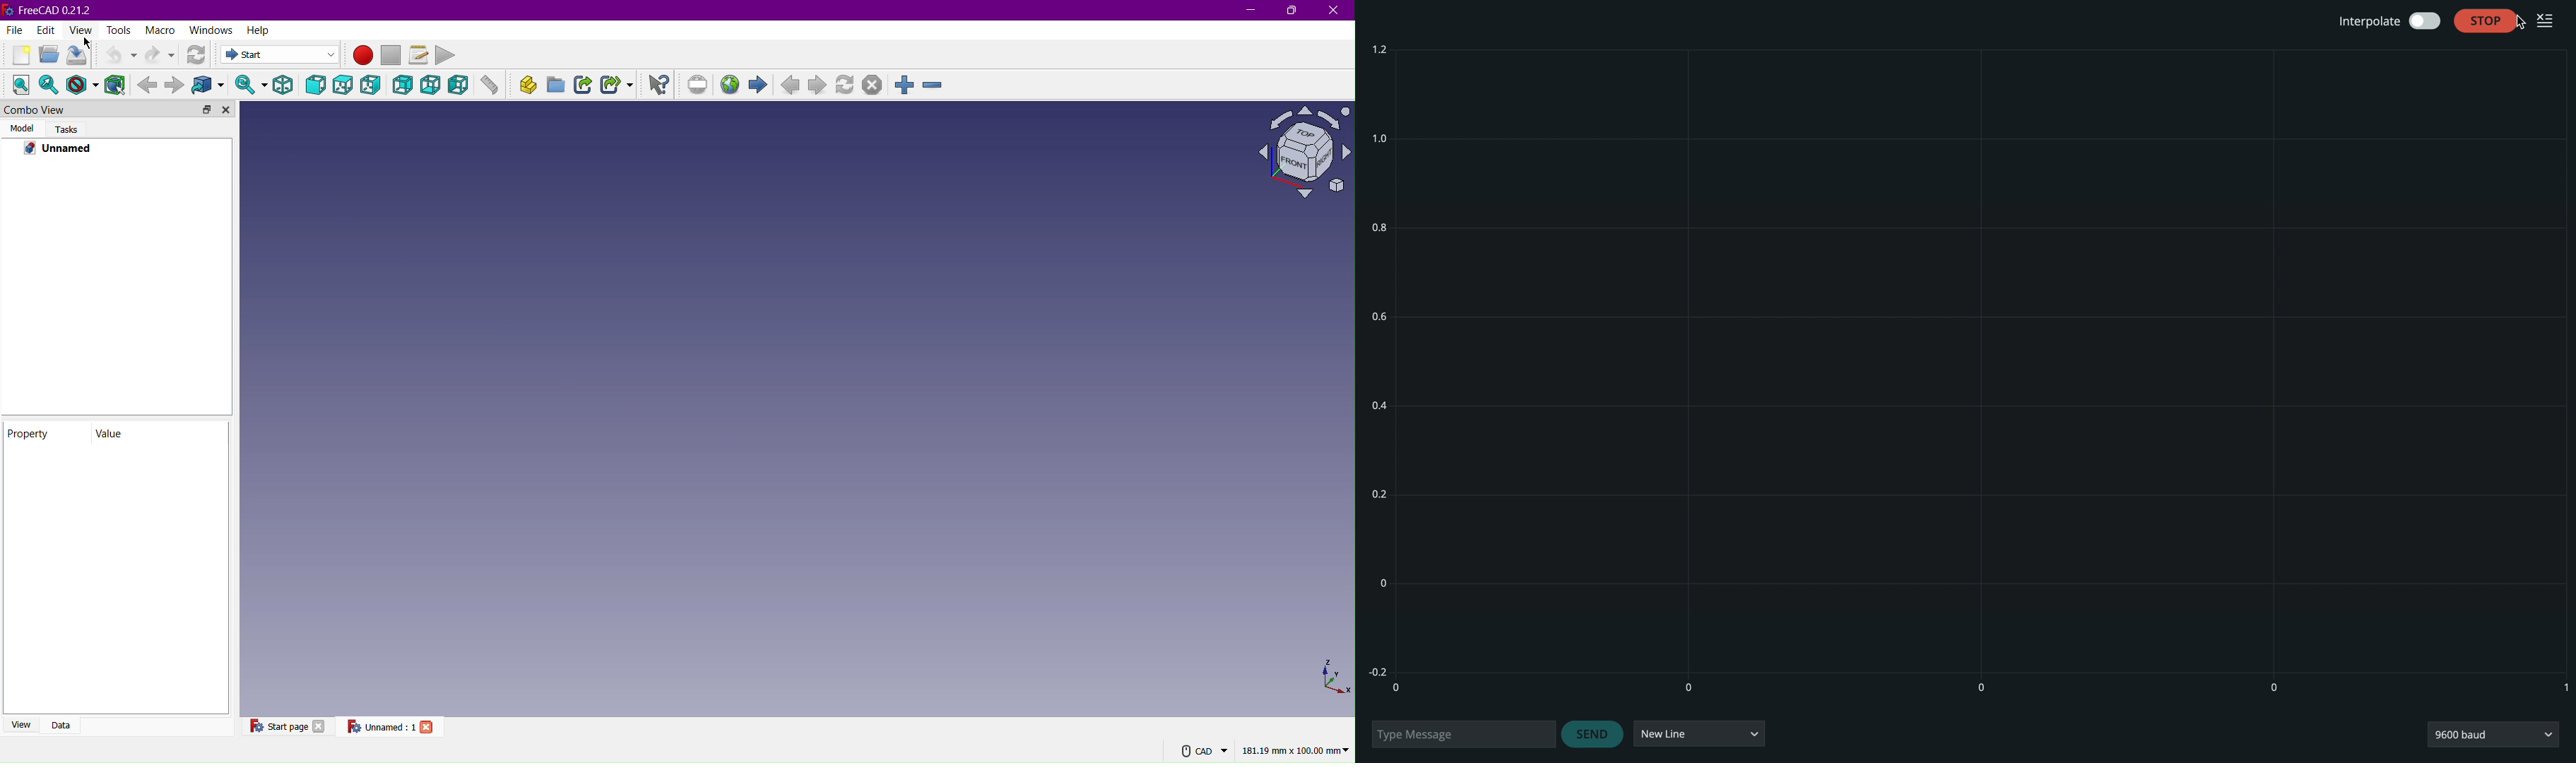  I want to click on Go to linked object, so click(209, 86).